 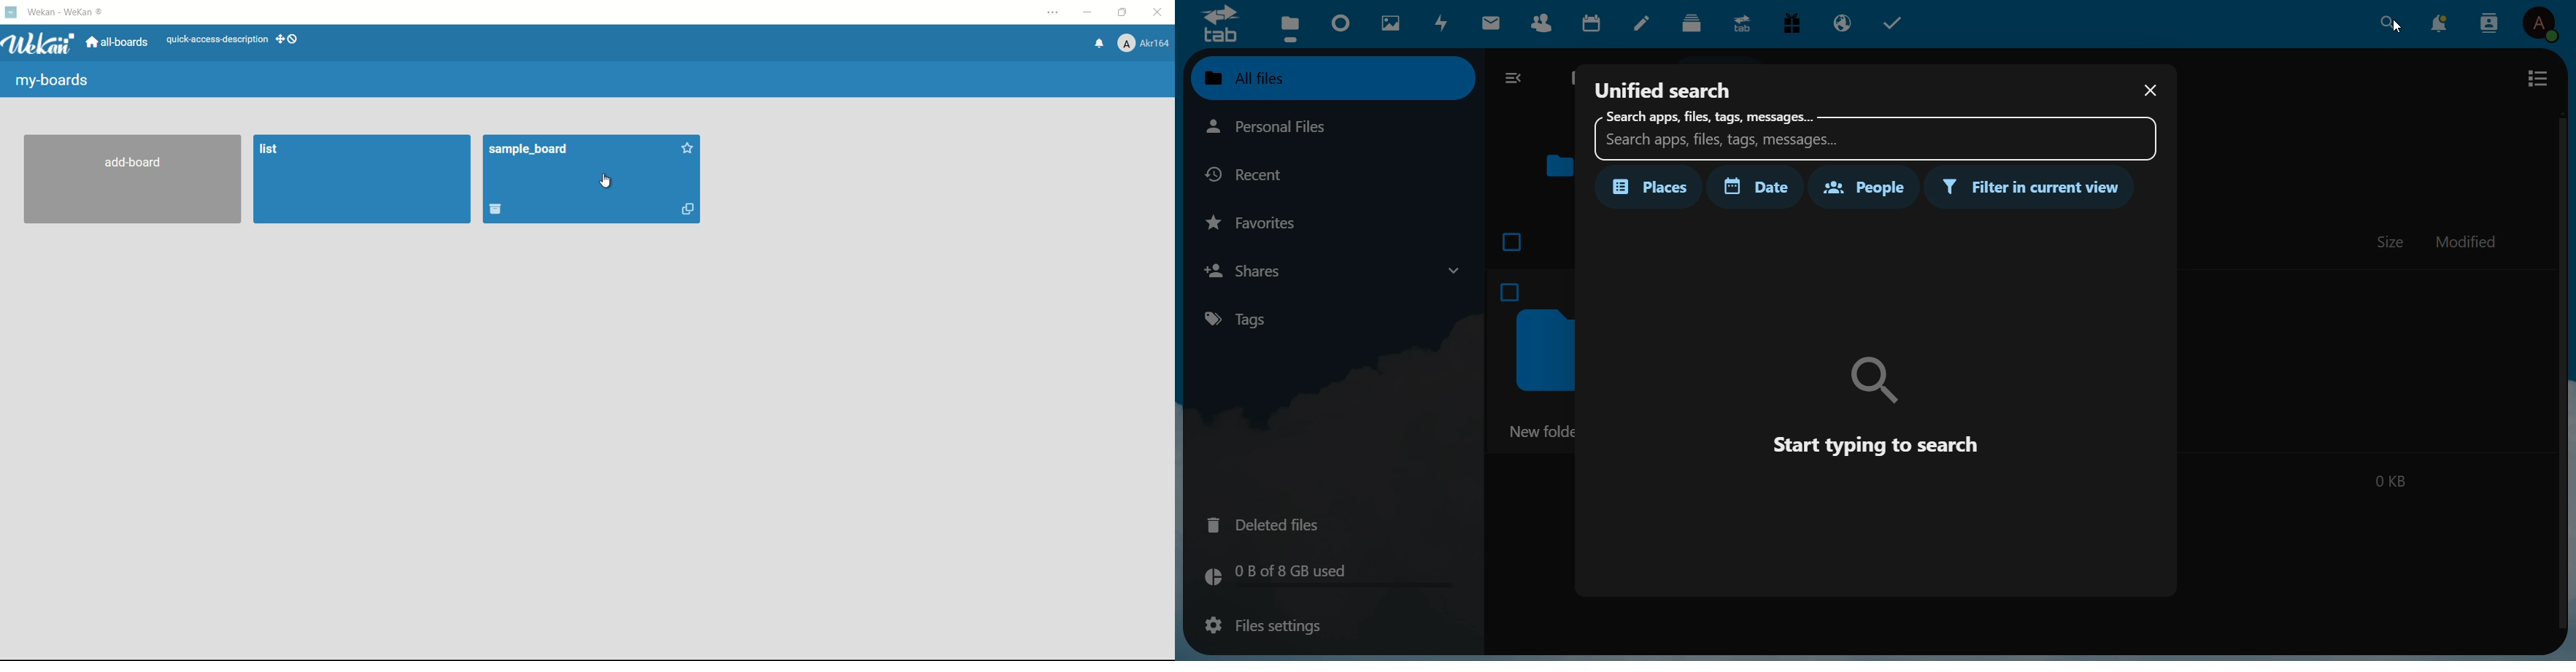 What do you see at coordinates (1260, 627) in the screenshot?
I see `files setting` at bounding box center [1260, 627].